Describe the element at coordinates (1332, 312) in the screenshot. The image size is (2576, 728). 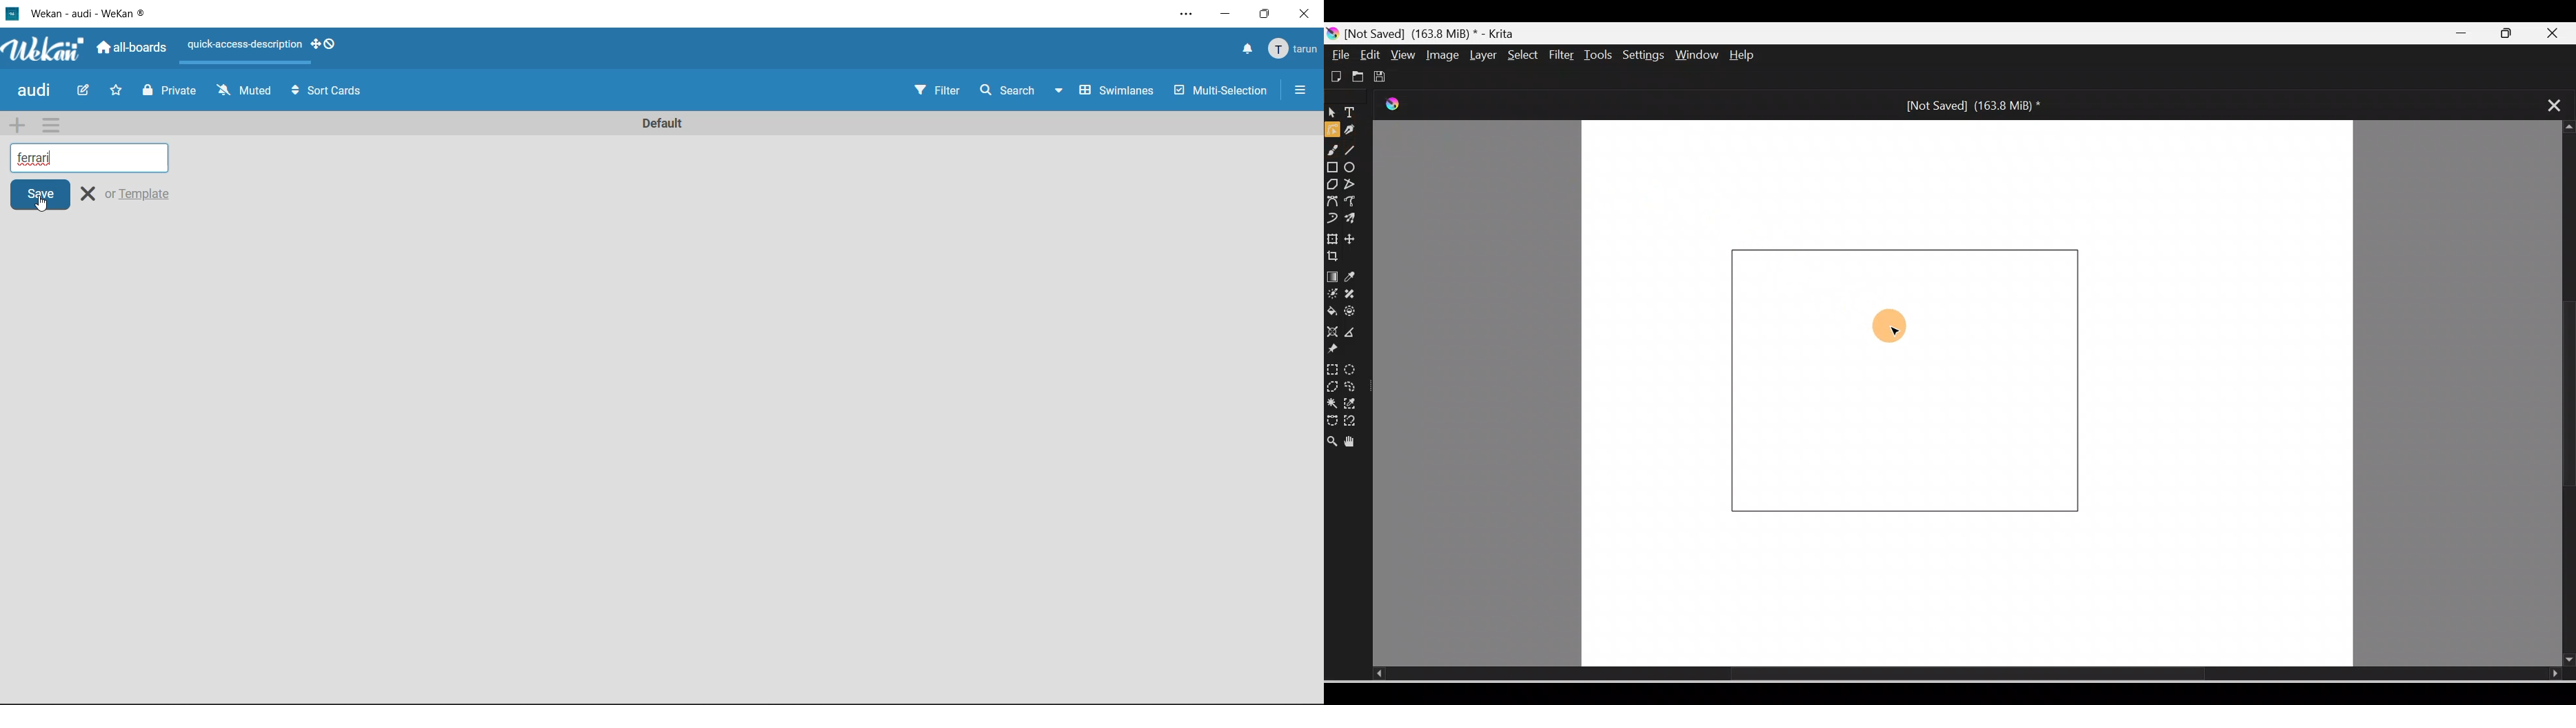
I see `Fill a contiguous area of color with color` at that location.